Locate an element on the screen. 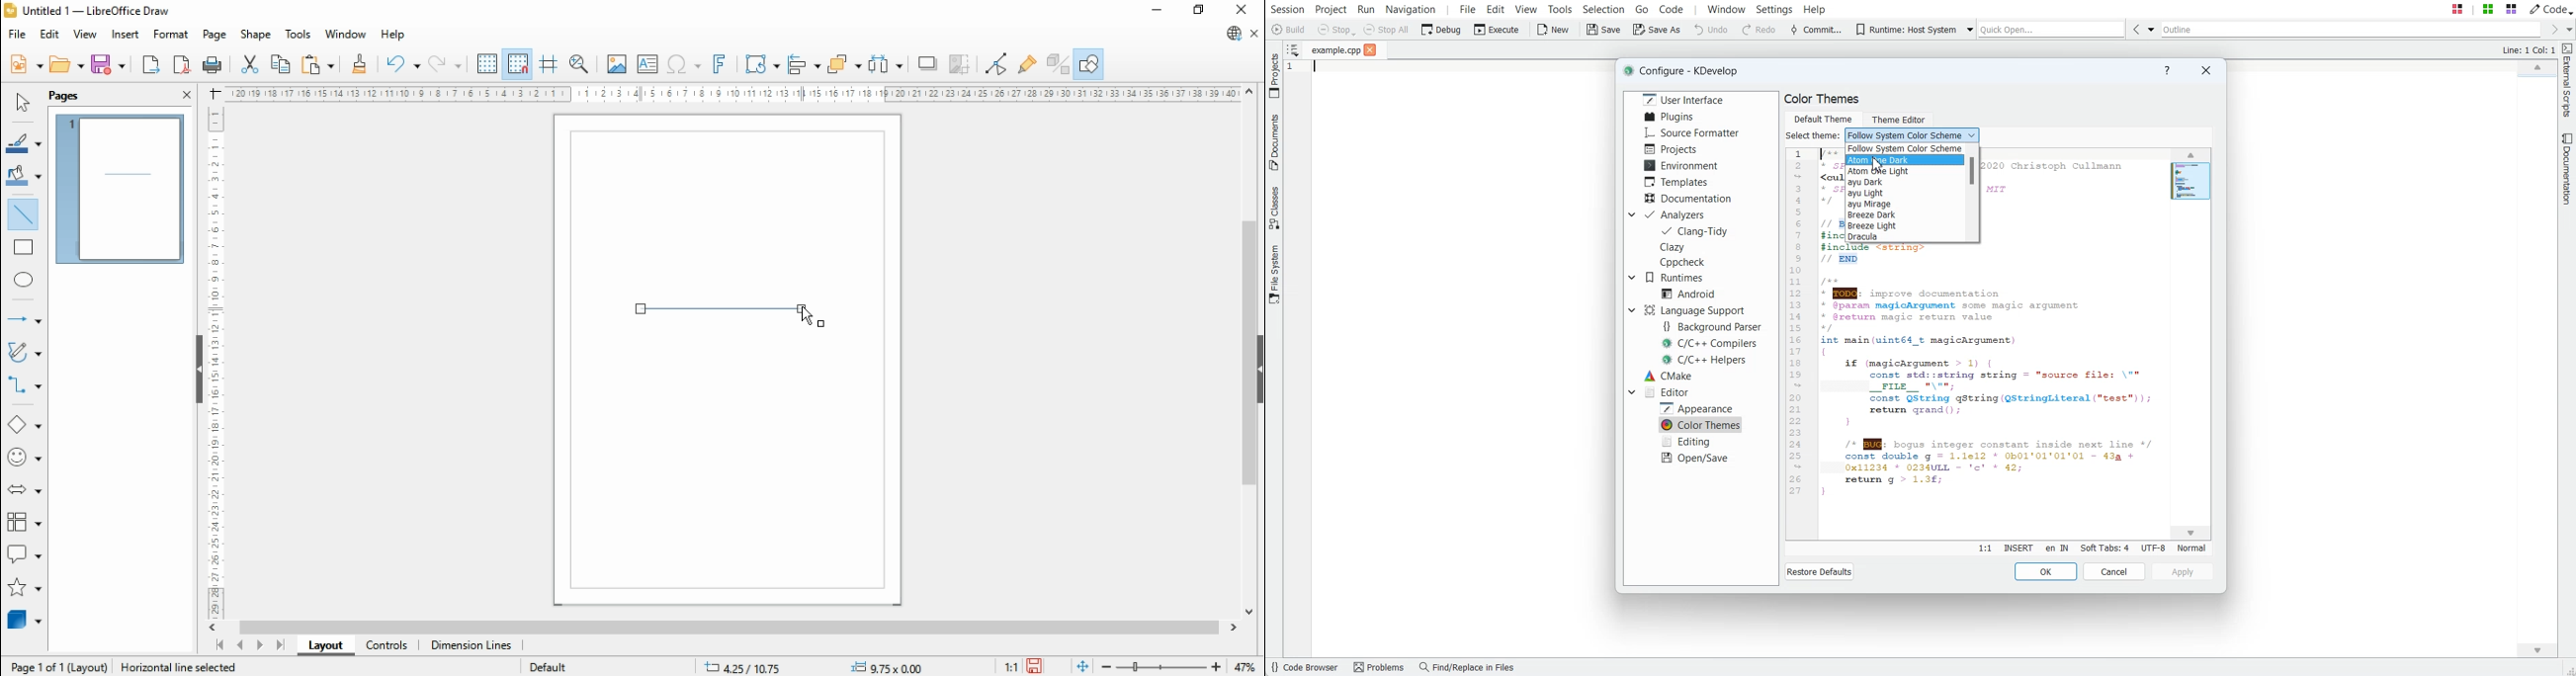 Image resolution: width=2576 pixels, height=700 pixels. fill color is located at coordinates (24, 175).